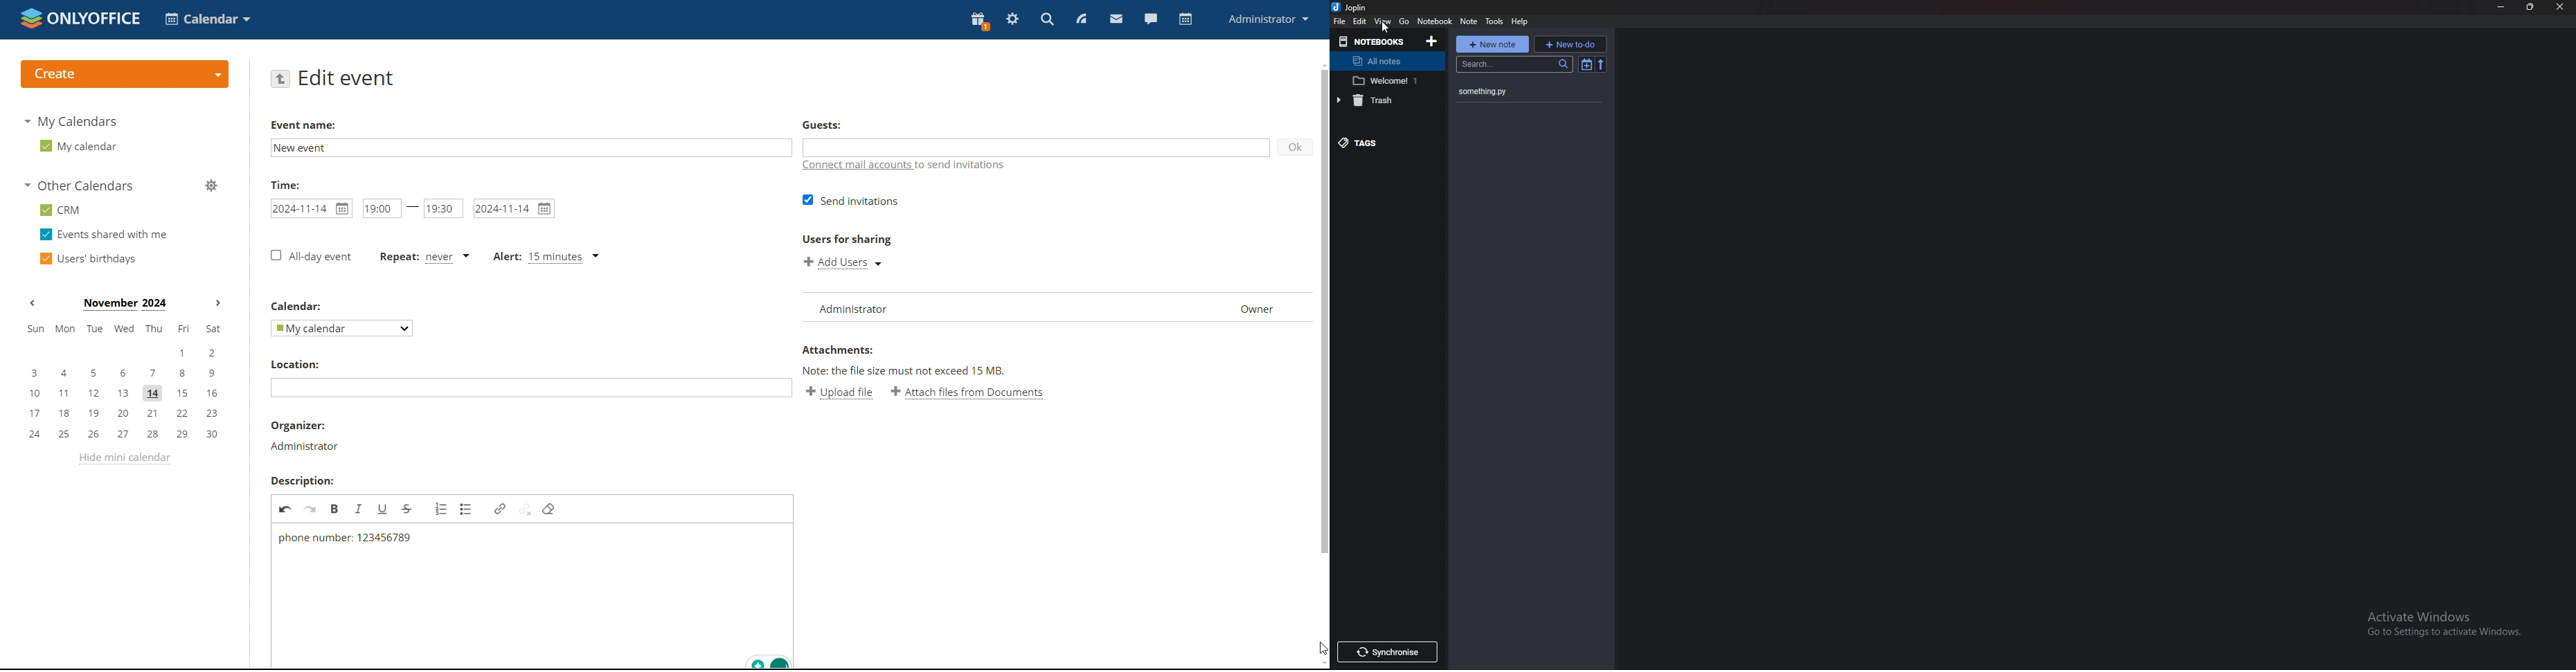 The width and height of the screenshot is (2576, 672). Describe the element at coordinates (303, 480) in the screenshot. I see `description` at that location.